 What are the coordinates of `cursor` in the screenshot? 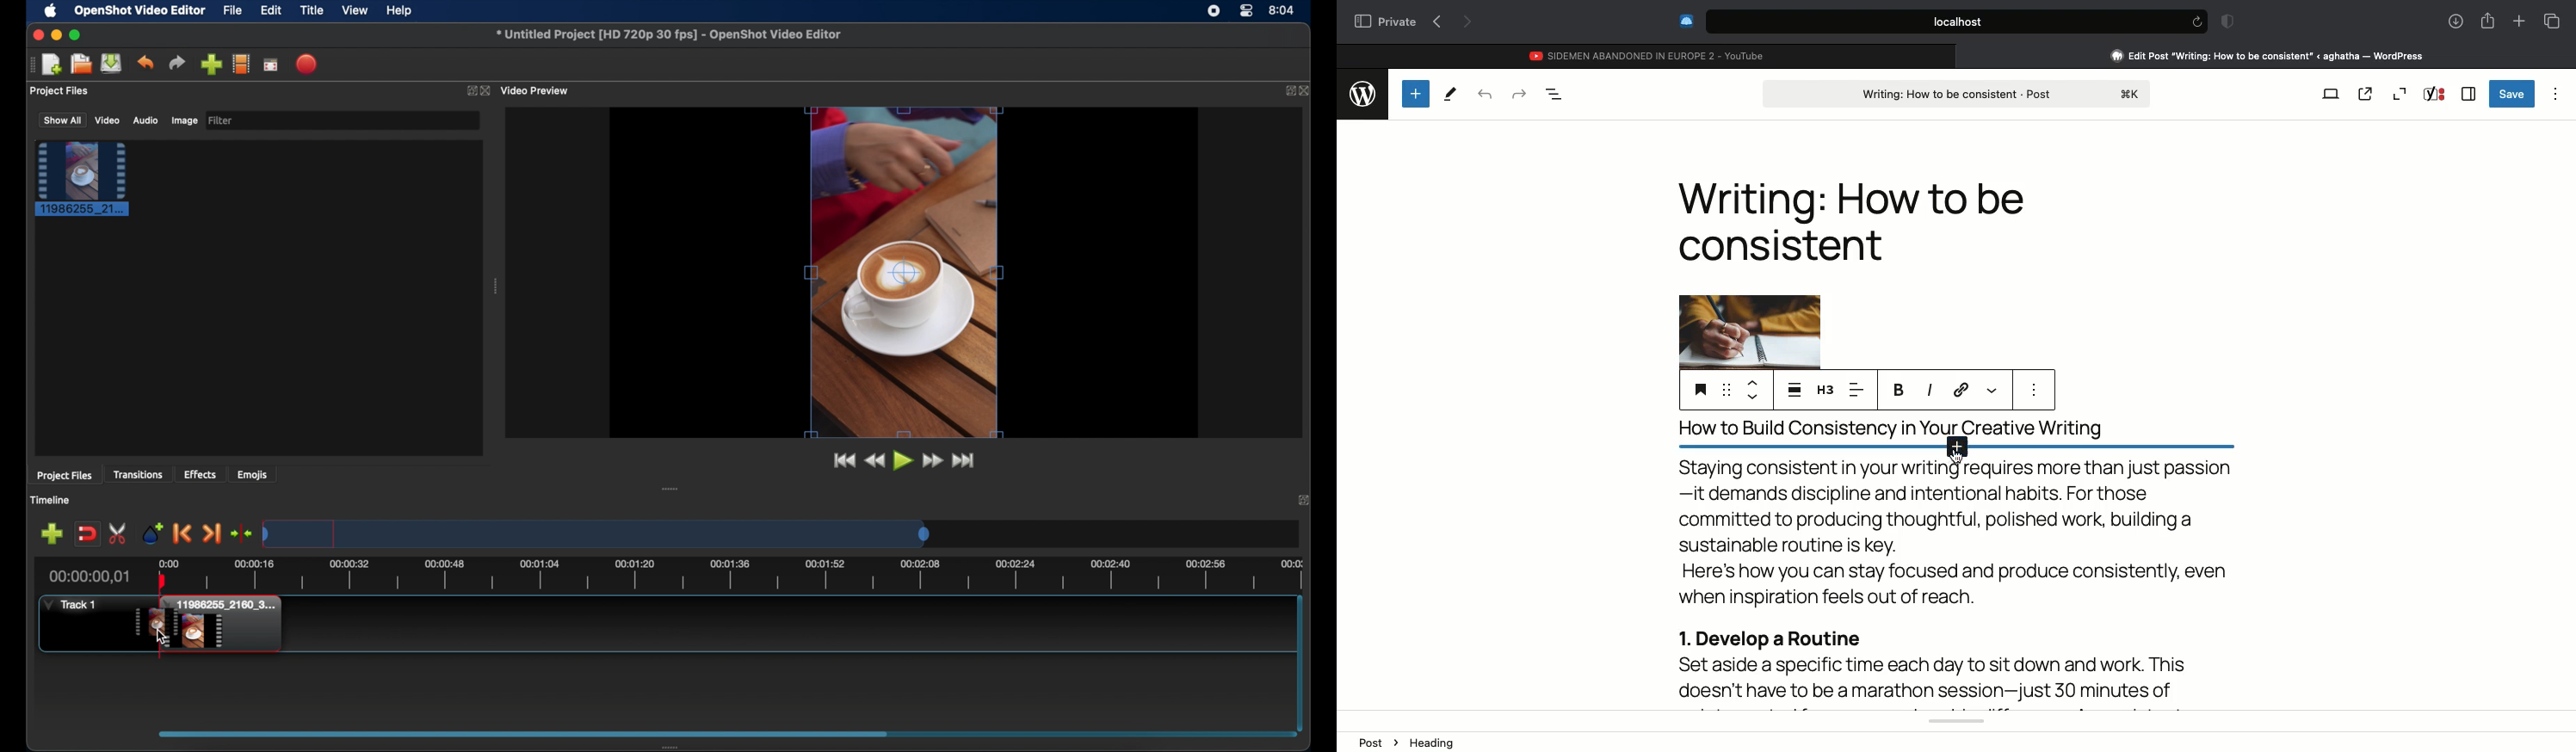 It's located at (1957, 459).